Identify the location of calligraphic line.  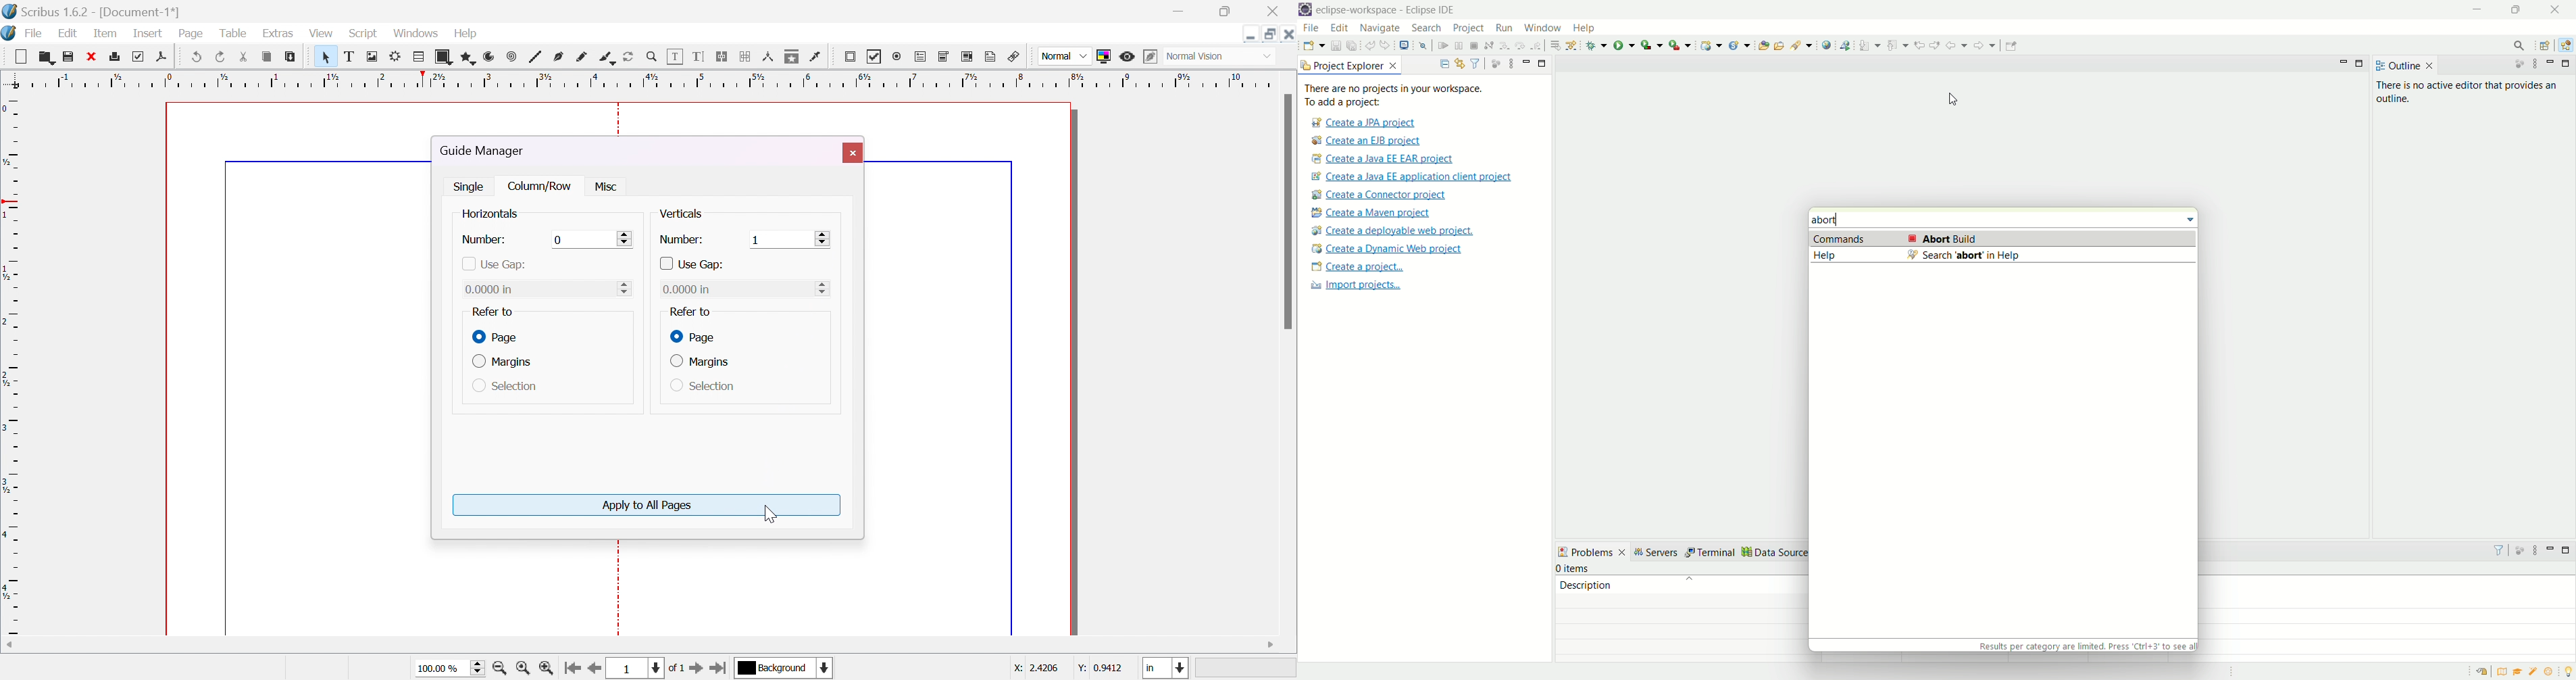
(607, 57).